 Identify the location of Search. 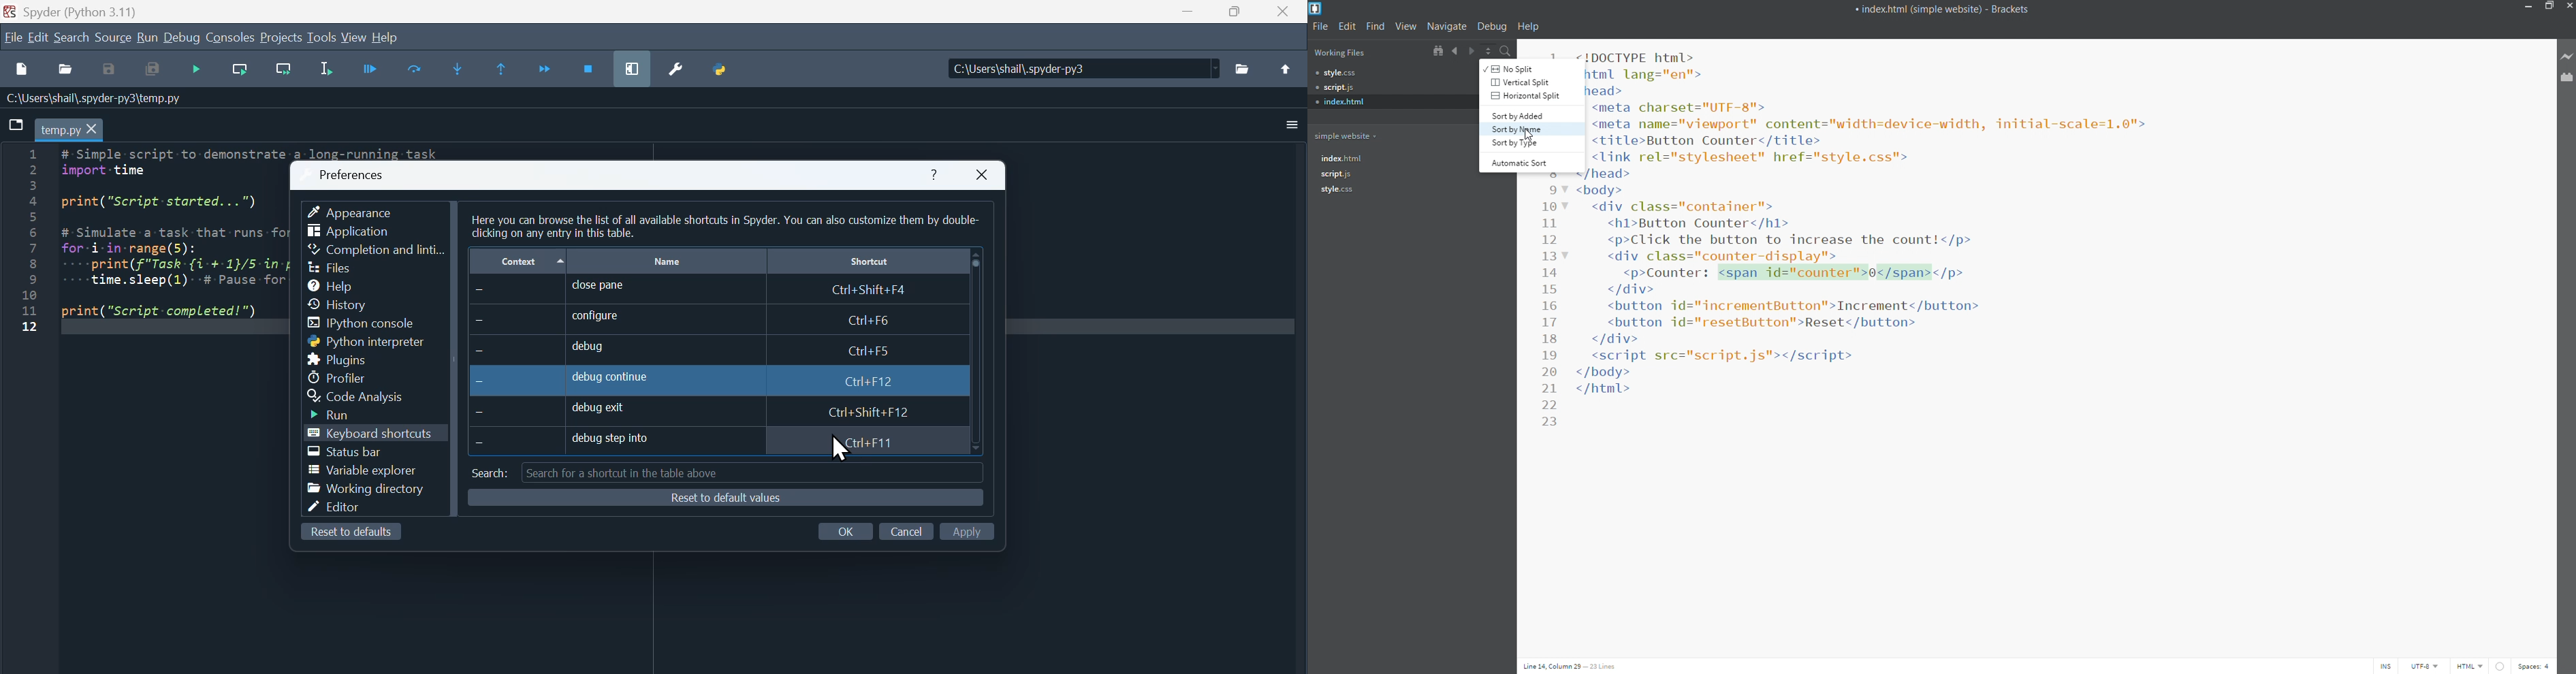
(75, 39).